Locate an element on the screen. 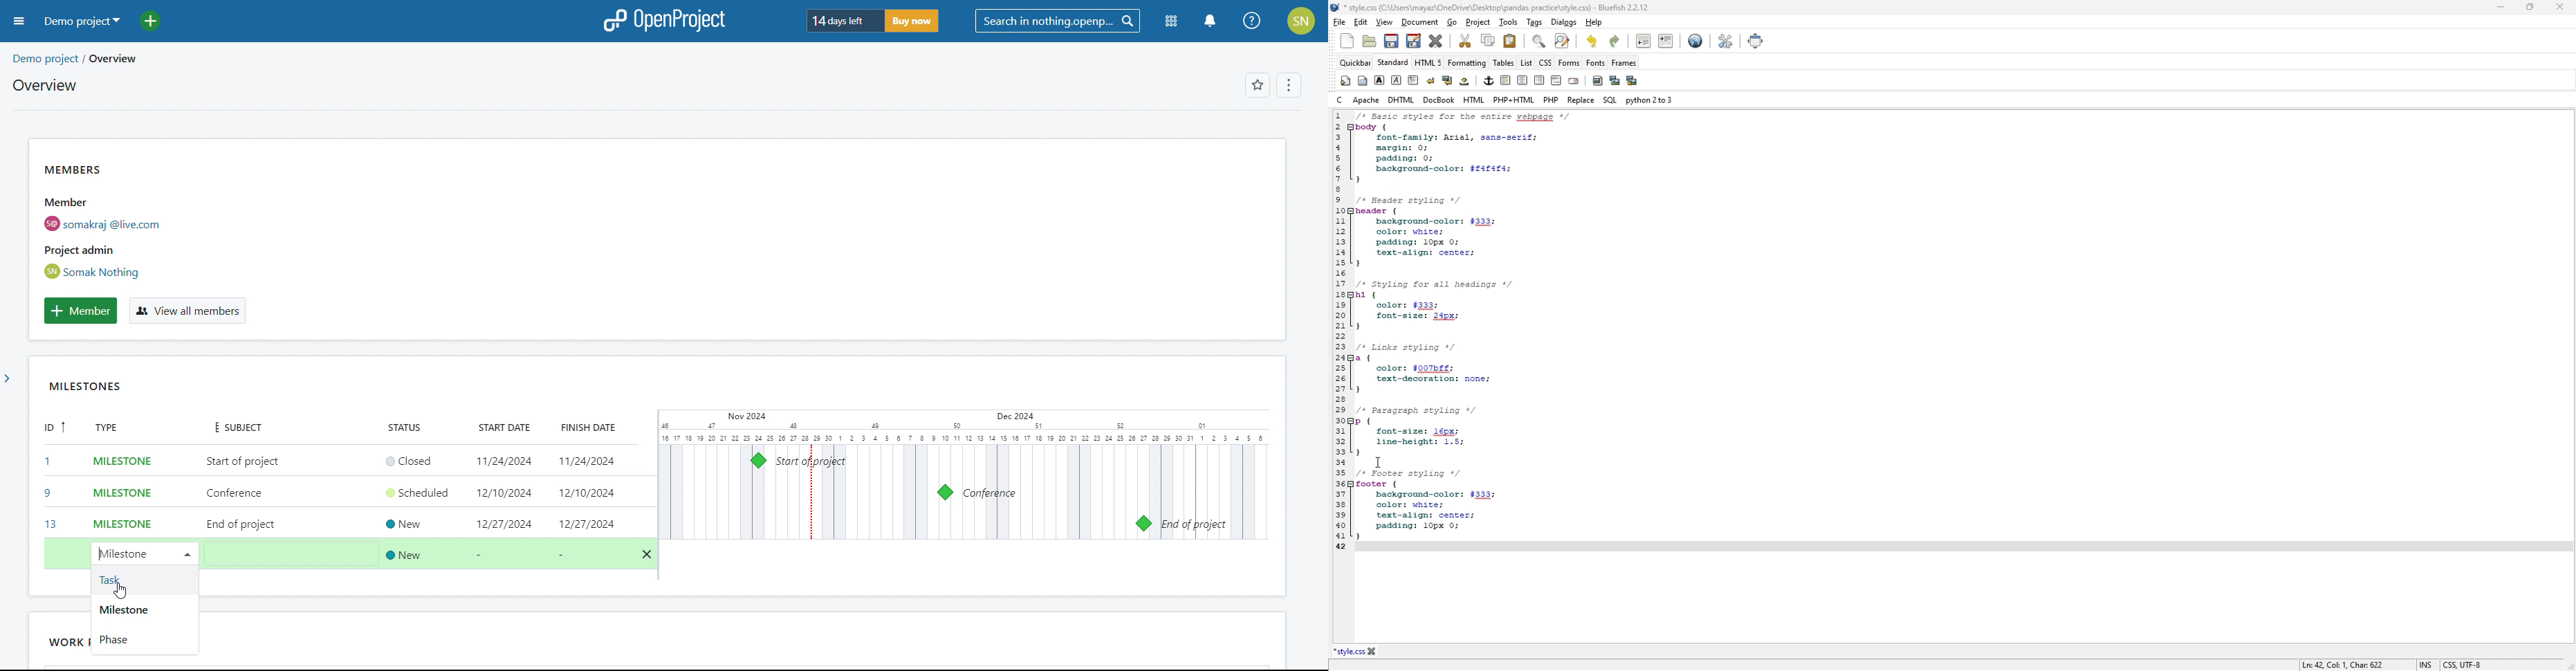 The width and height of the screenshot is (2576, 672). open sidebar menu is located at coordinates (19, 21).